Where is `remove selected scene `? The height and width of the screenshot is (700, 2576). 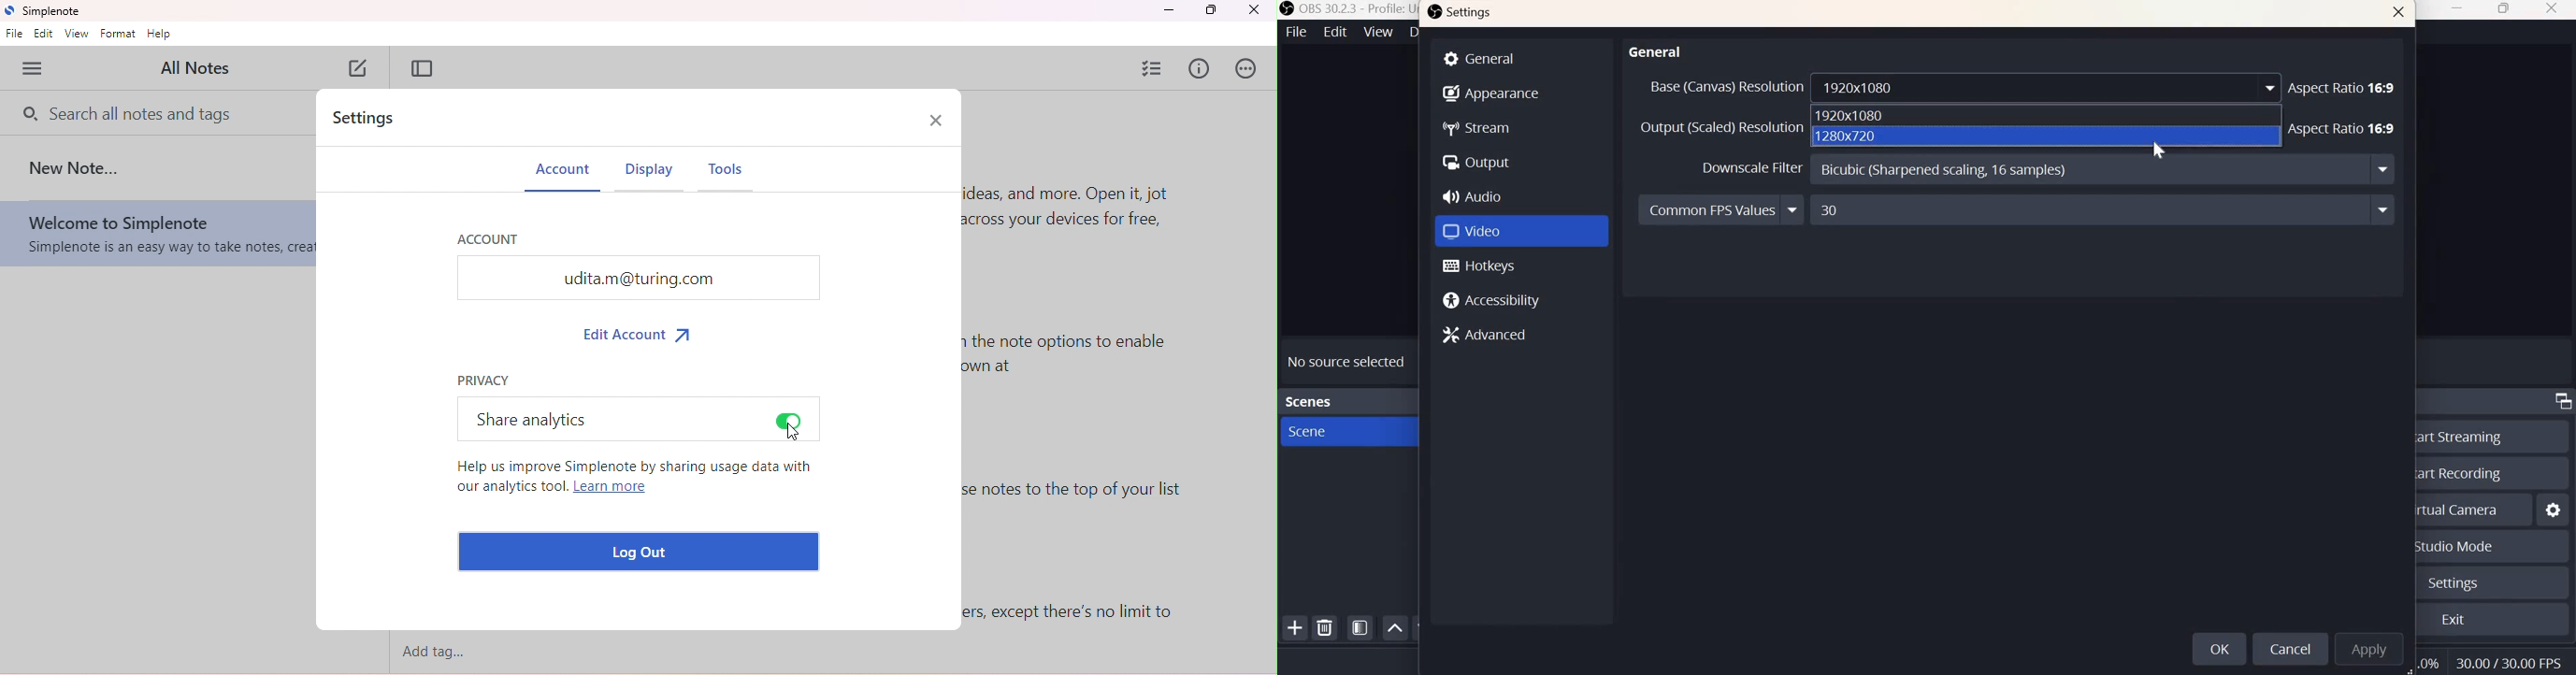 remove selected scene  is located at coordinates (1325, 628).